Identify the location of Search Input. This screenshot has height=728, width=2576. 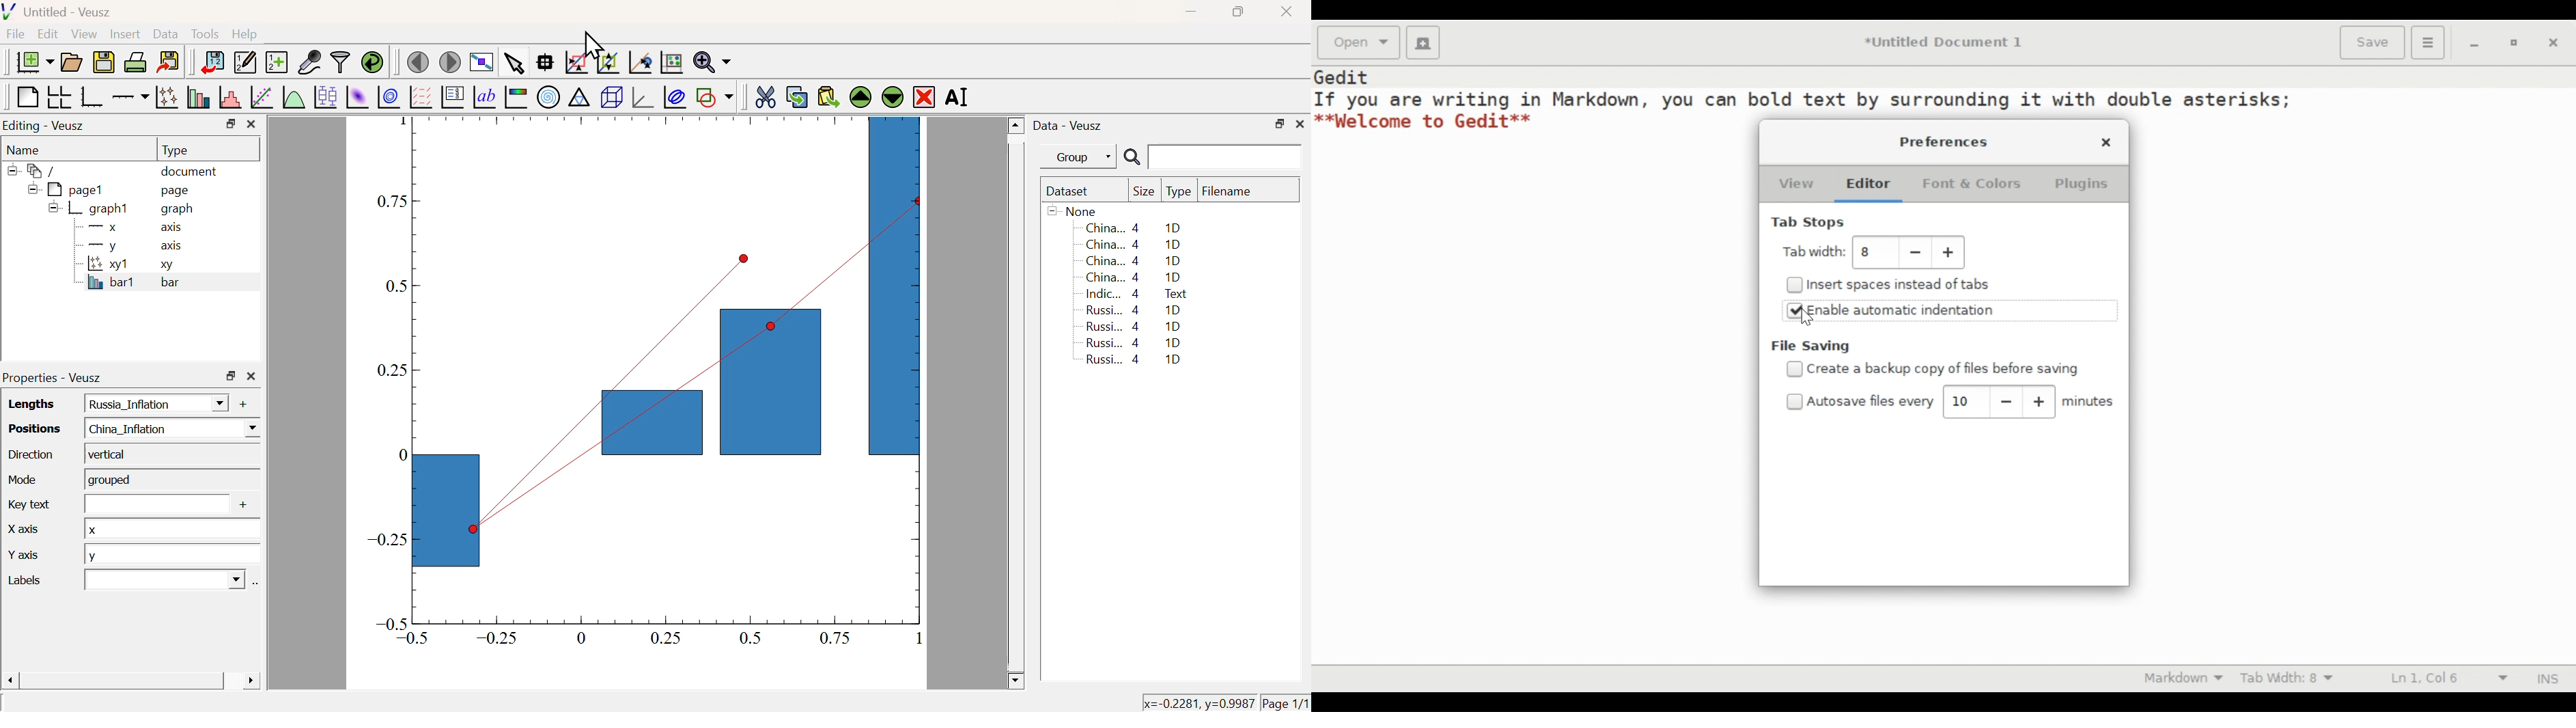
(1226, 156).